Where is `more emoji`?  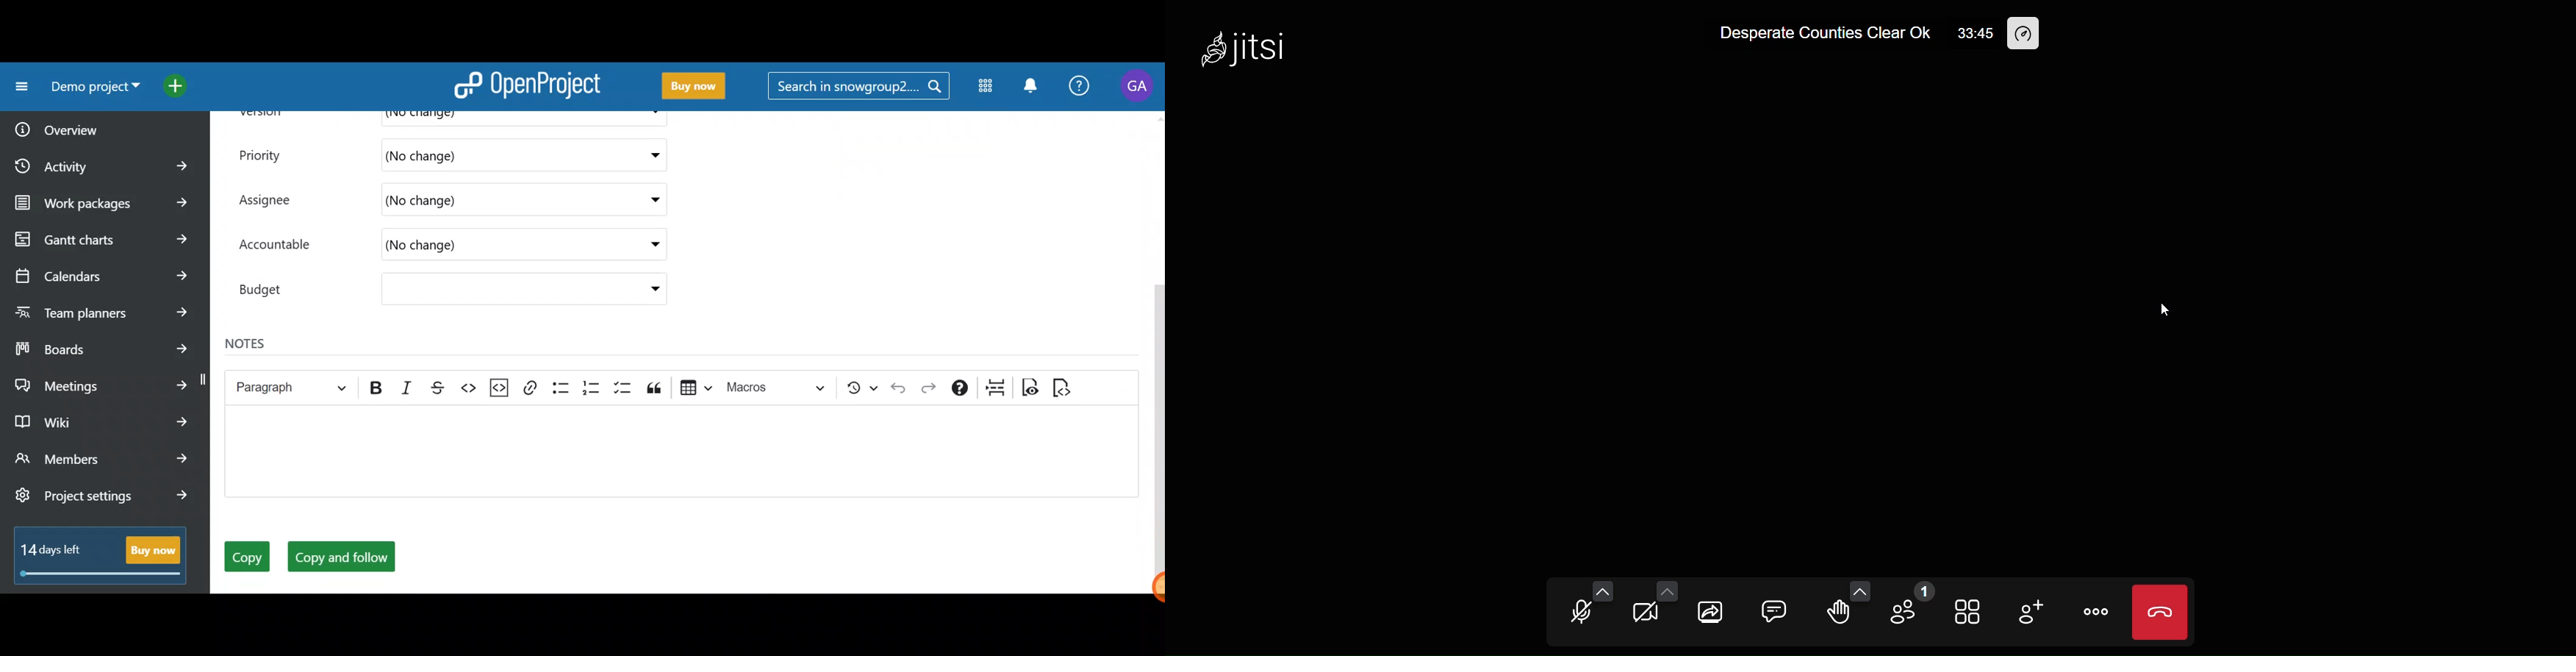
more emoji is located at coordinates (1858, 590).